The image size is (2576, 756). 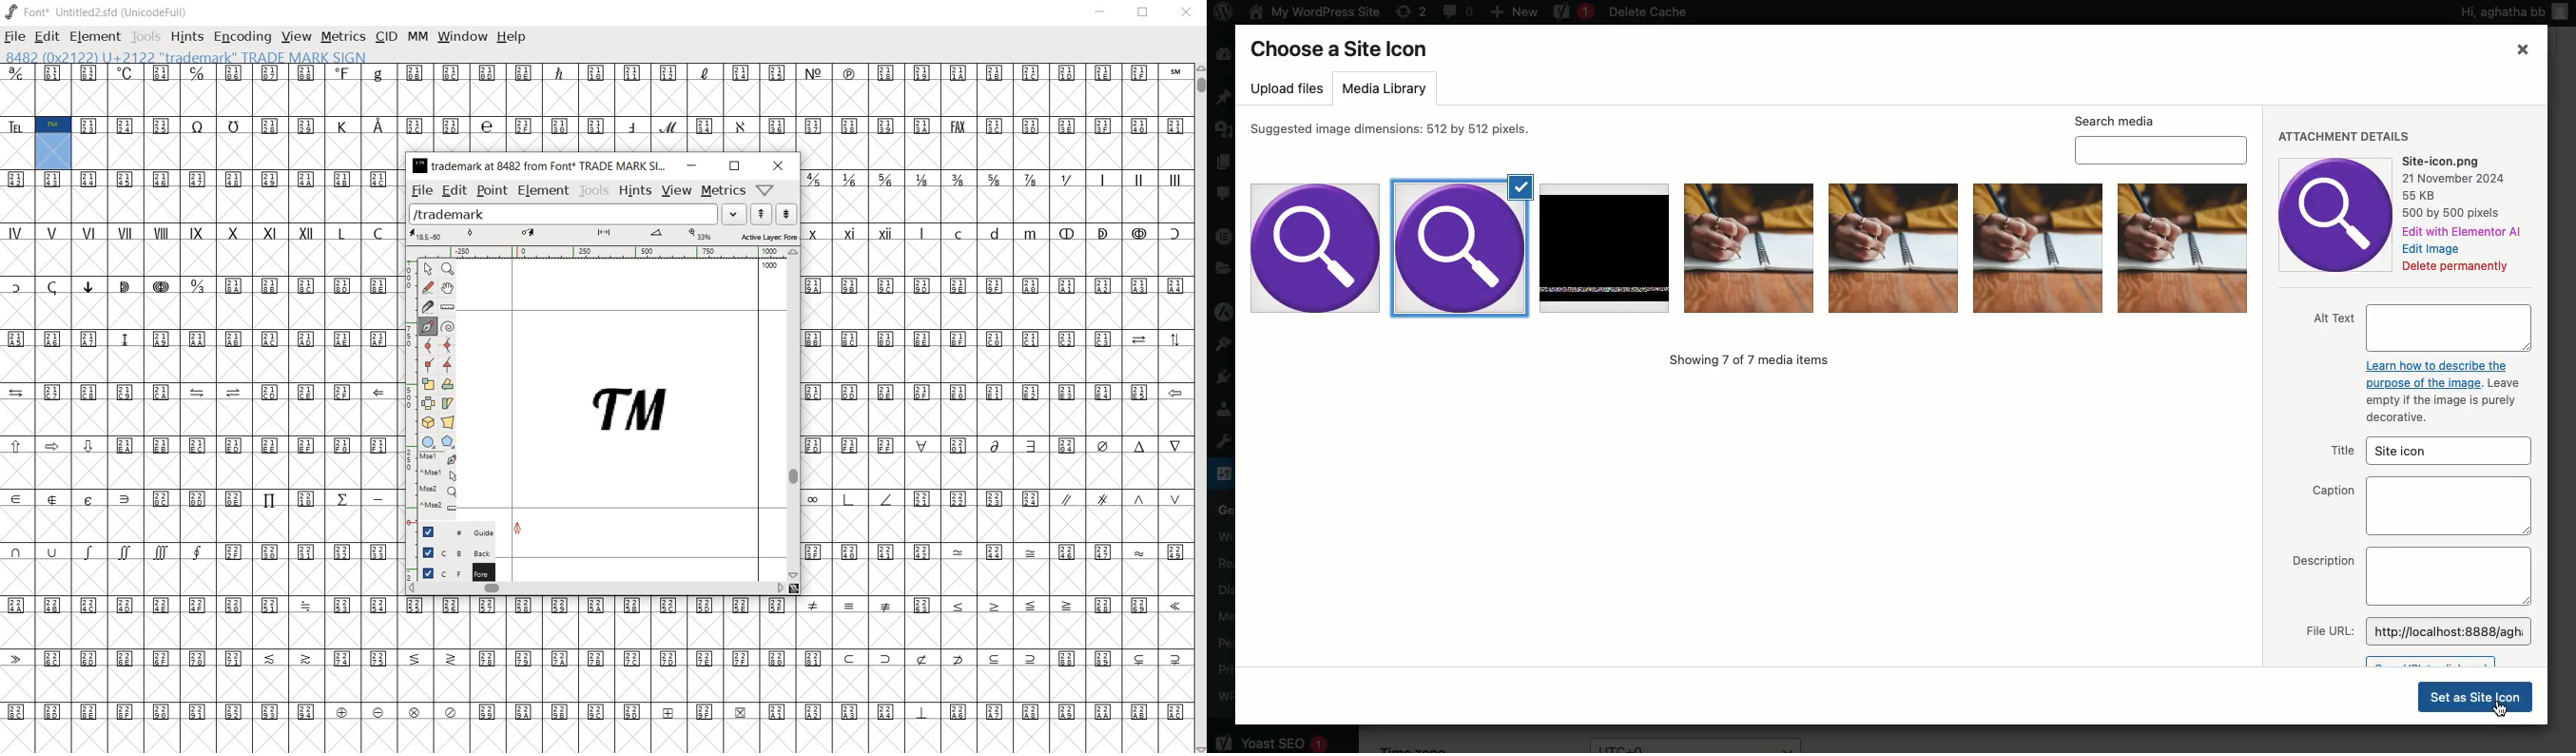 What do you see at coordinates (343, 38) in the screenshot?
I see `METRICS` at bounding box center [343, 38].